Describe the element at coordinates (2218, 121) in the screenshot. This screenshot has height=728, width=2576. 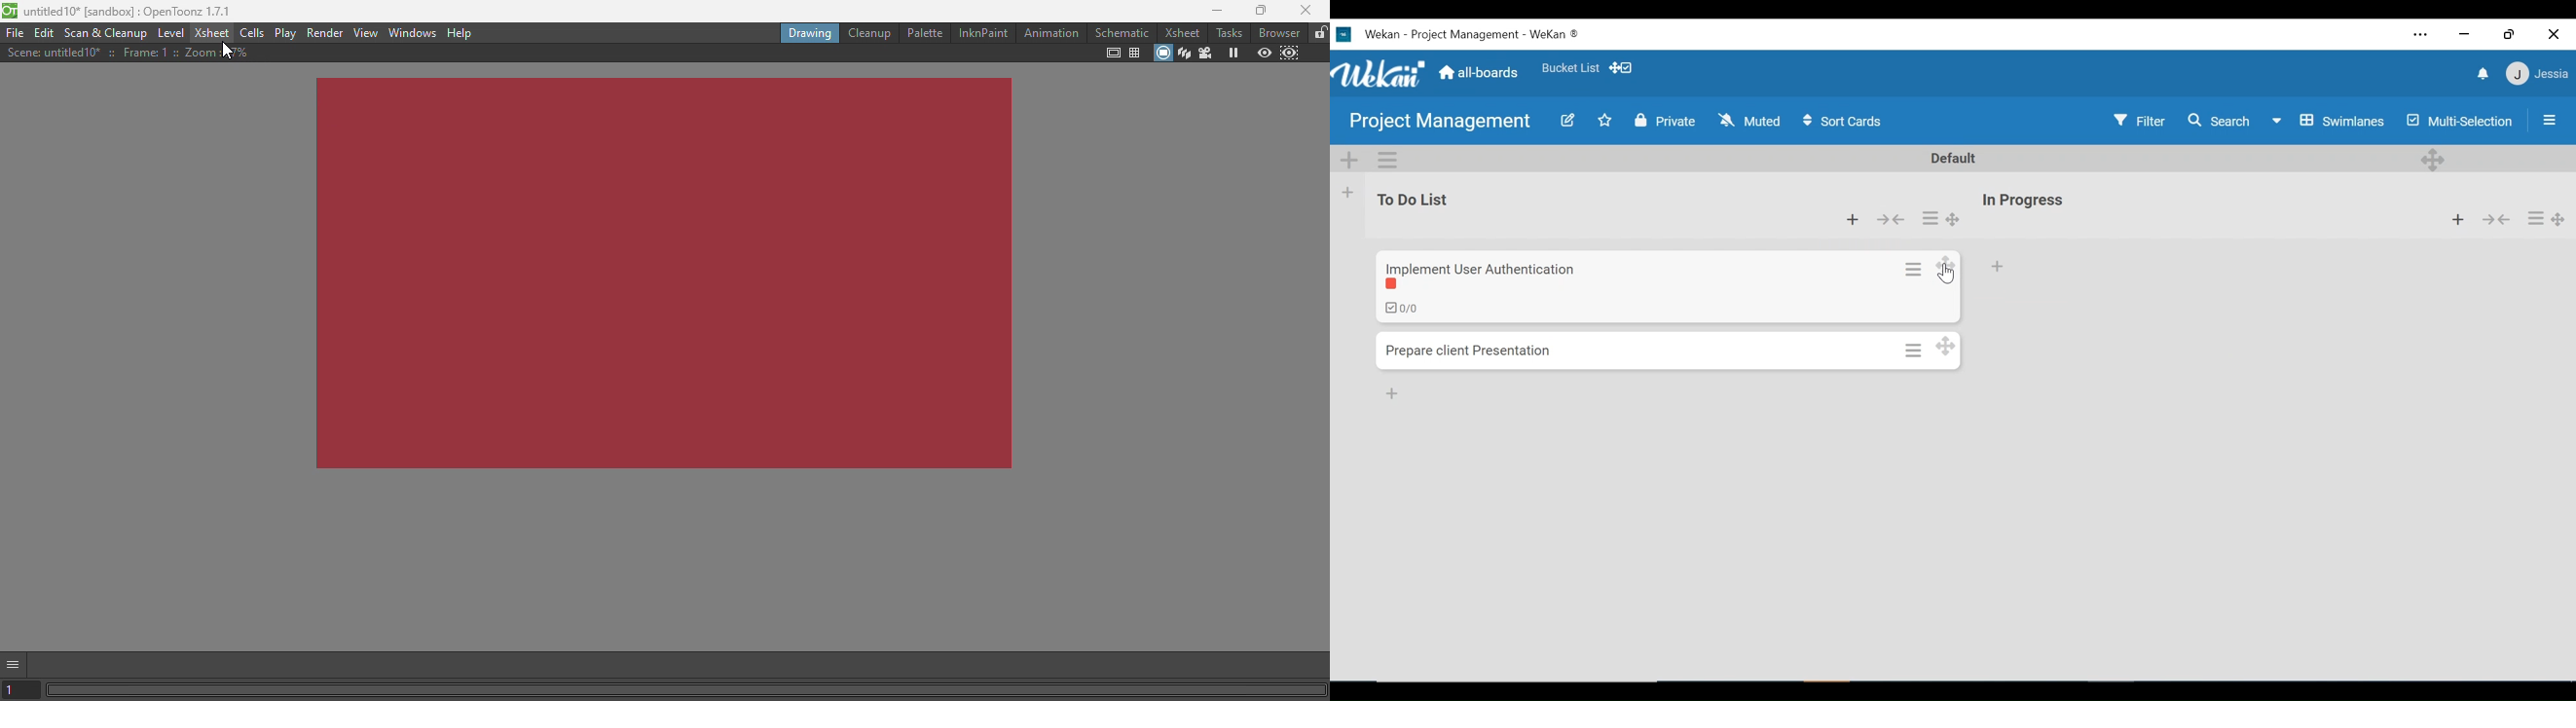
I see `Search` at that location.